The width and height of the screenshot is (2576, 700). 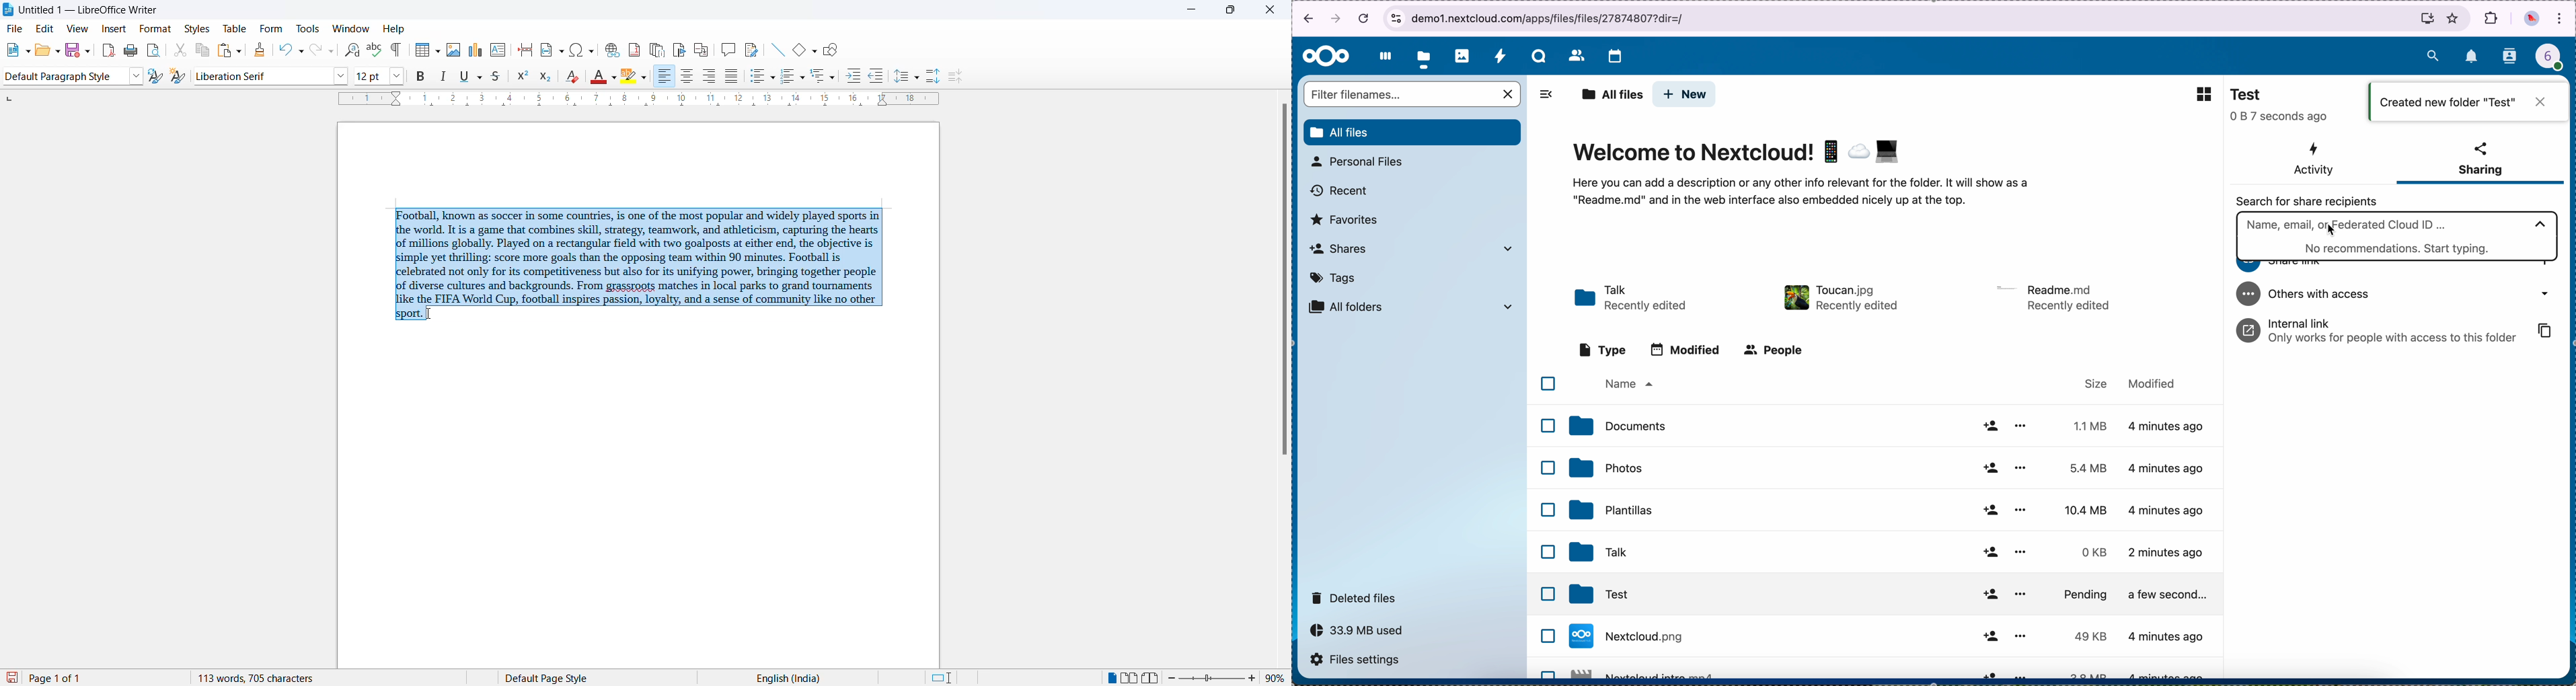 I want to click on modified, so click(x=2158, y=384).